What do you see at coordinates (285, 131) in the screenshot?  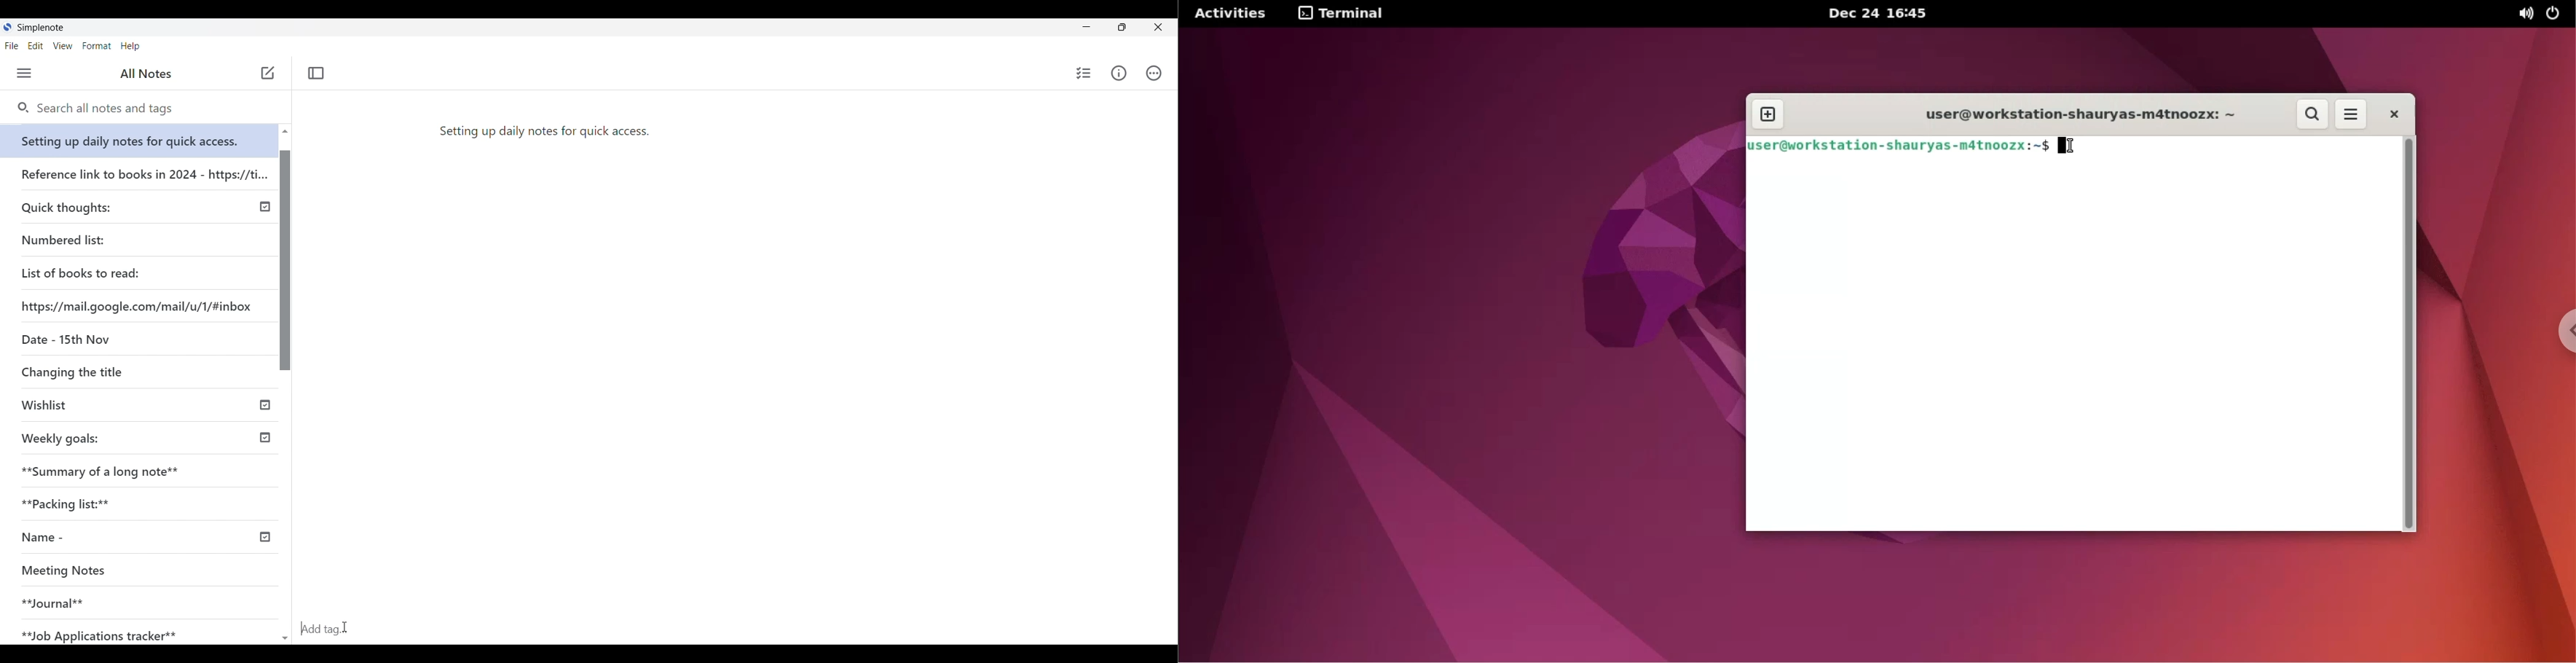 I see `Quick slide to top` at bounding box center [285, 131].